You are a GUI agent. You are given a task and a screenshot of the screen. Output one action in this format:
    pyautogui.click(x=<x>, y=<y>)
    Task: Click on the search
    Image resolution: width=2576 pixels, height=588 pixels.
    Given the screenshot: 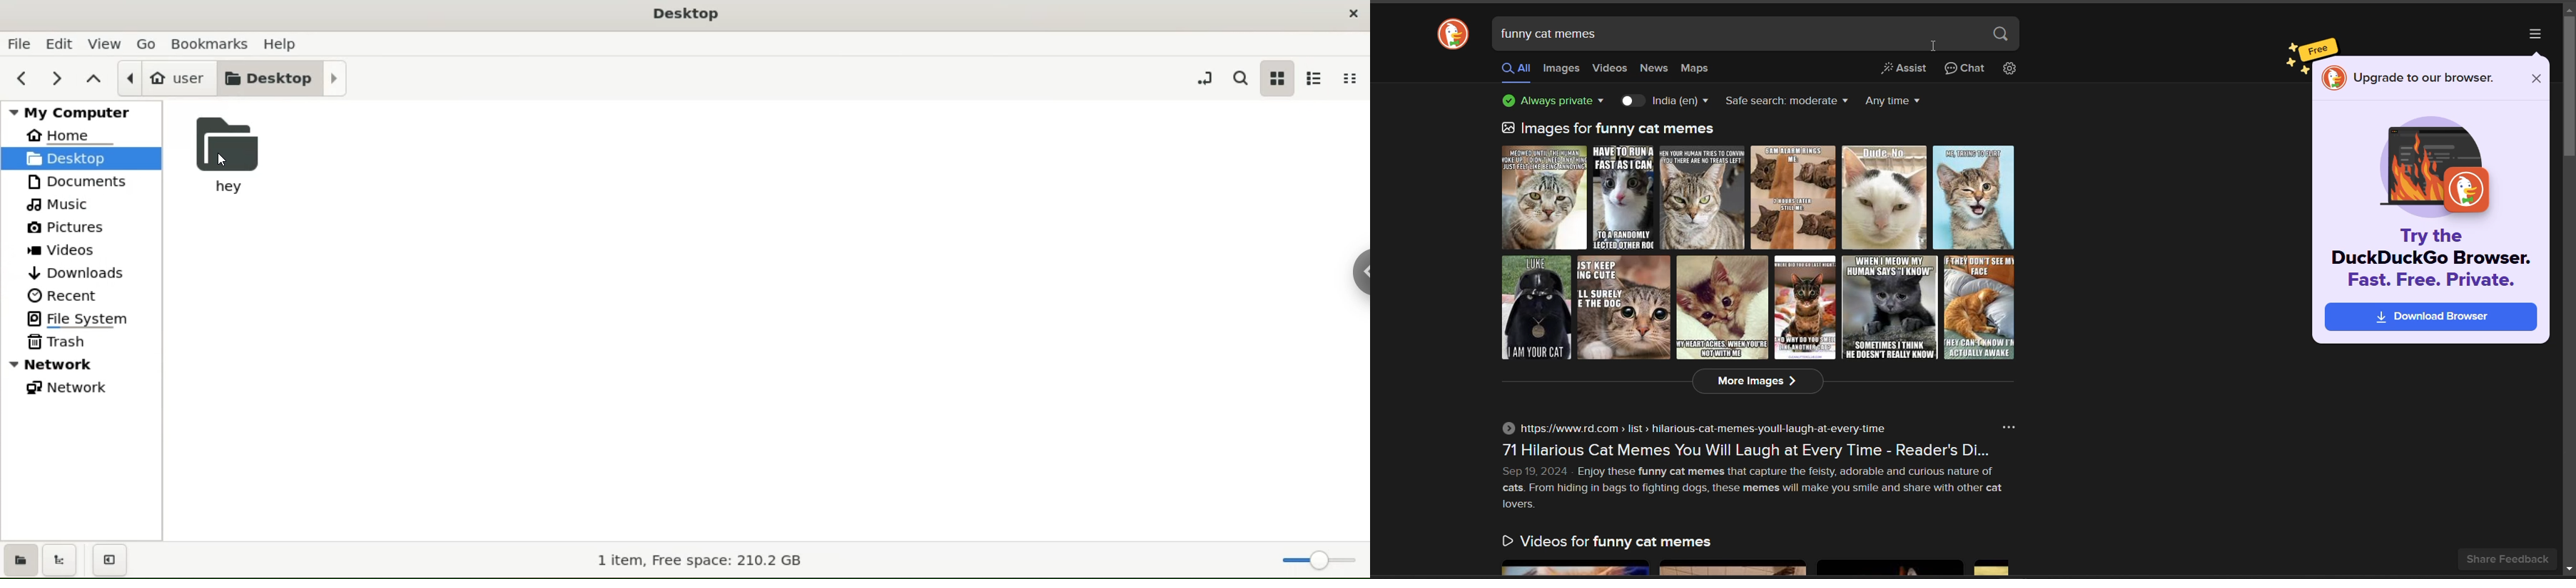 What is the action you would take?
    pyautogui.click(x=1240, y=78)
    